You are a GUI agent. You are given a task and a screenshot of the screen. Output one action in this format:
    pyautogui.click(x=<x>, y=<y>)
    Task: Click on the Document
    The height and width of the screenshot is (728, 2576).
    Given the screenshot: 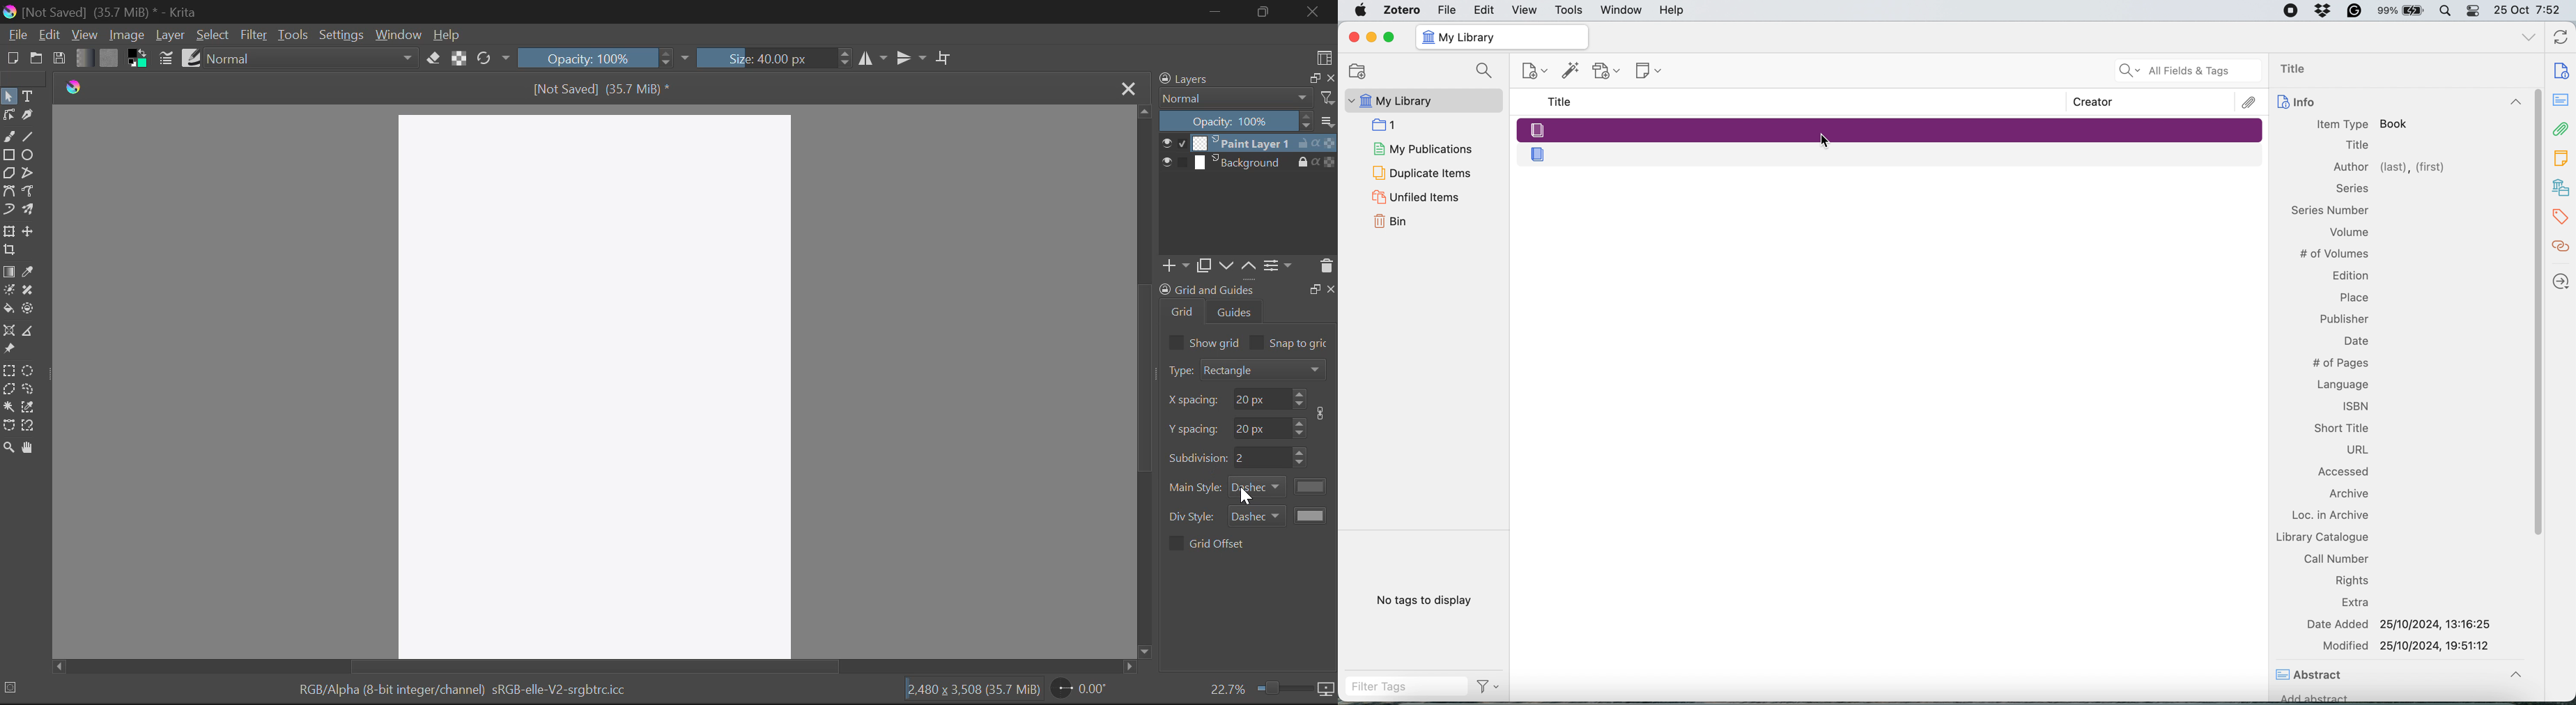 What is the action you would take?
    pyautogui.click(x=2562, y=70)
    